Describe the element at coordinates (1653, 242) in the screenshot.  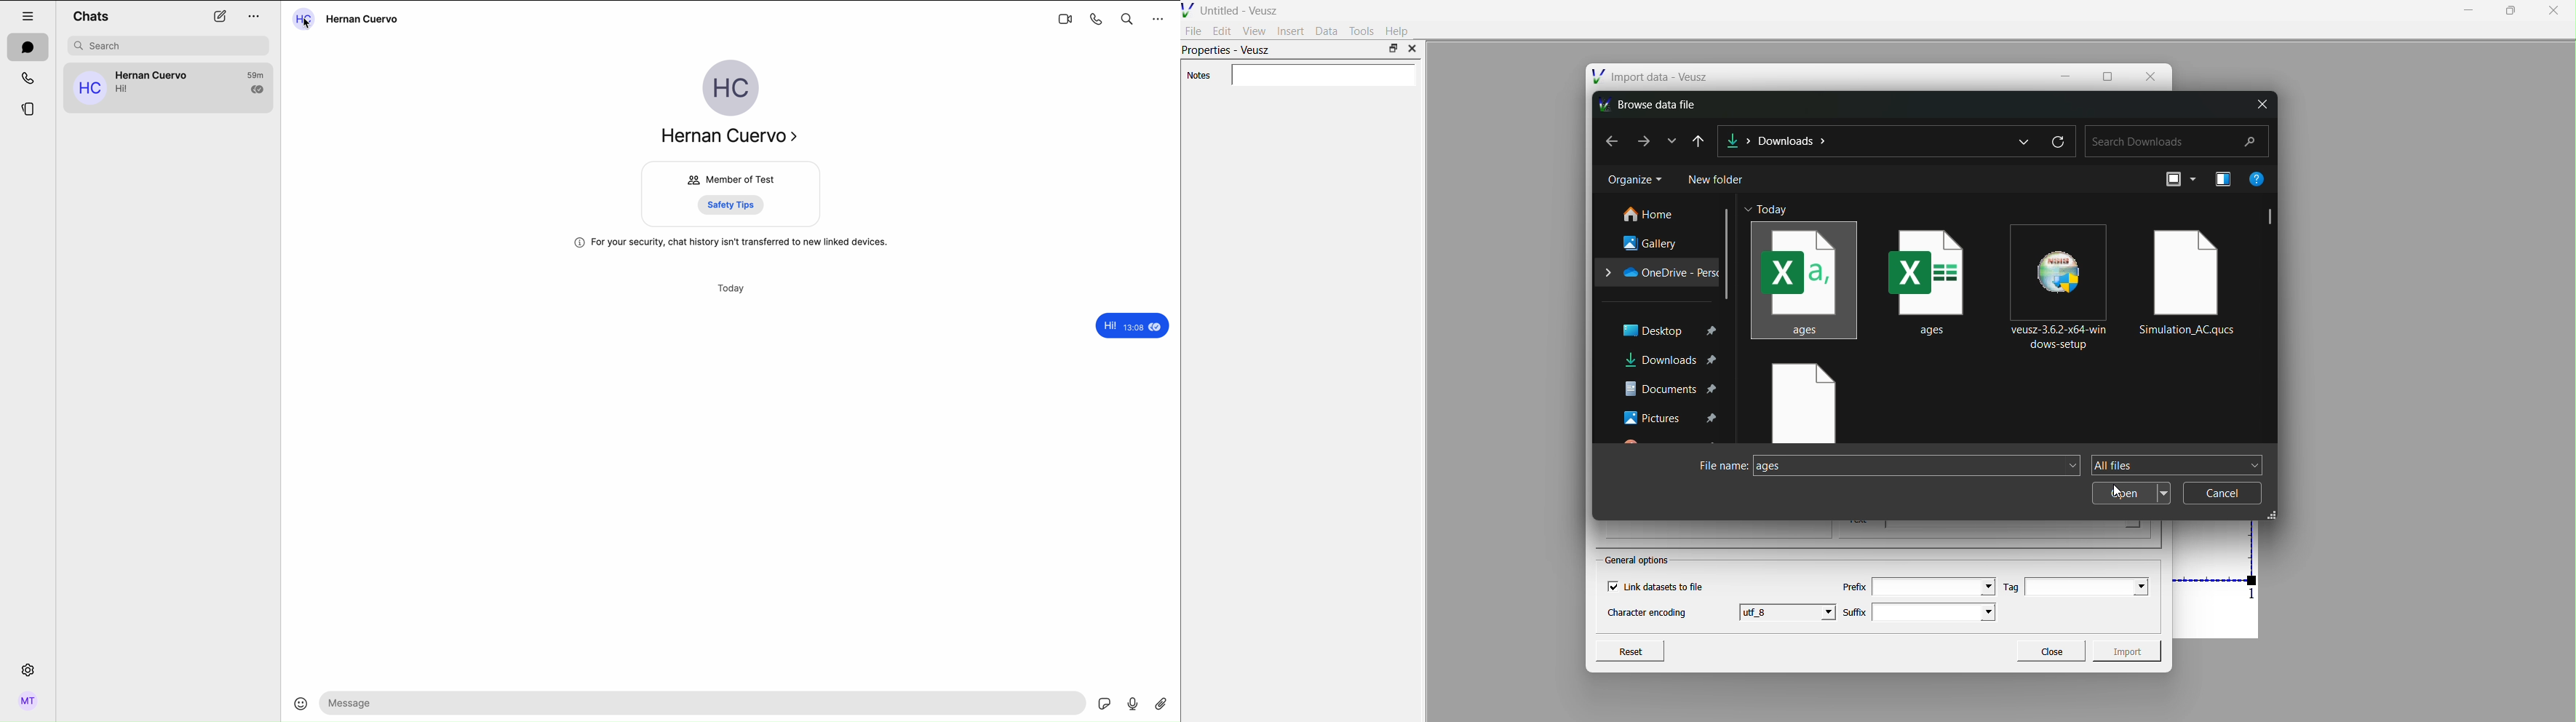
I see `Gallery` at that location.